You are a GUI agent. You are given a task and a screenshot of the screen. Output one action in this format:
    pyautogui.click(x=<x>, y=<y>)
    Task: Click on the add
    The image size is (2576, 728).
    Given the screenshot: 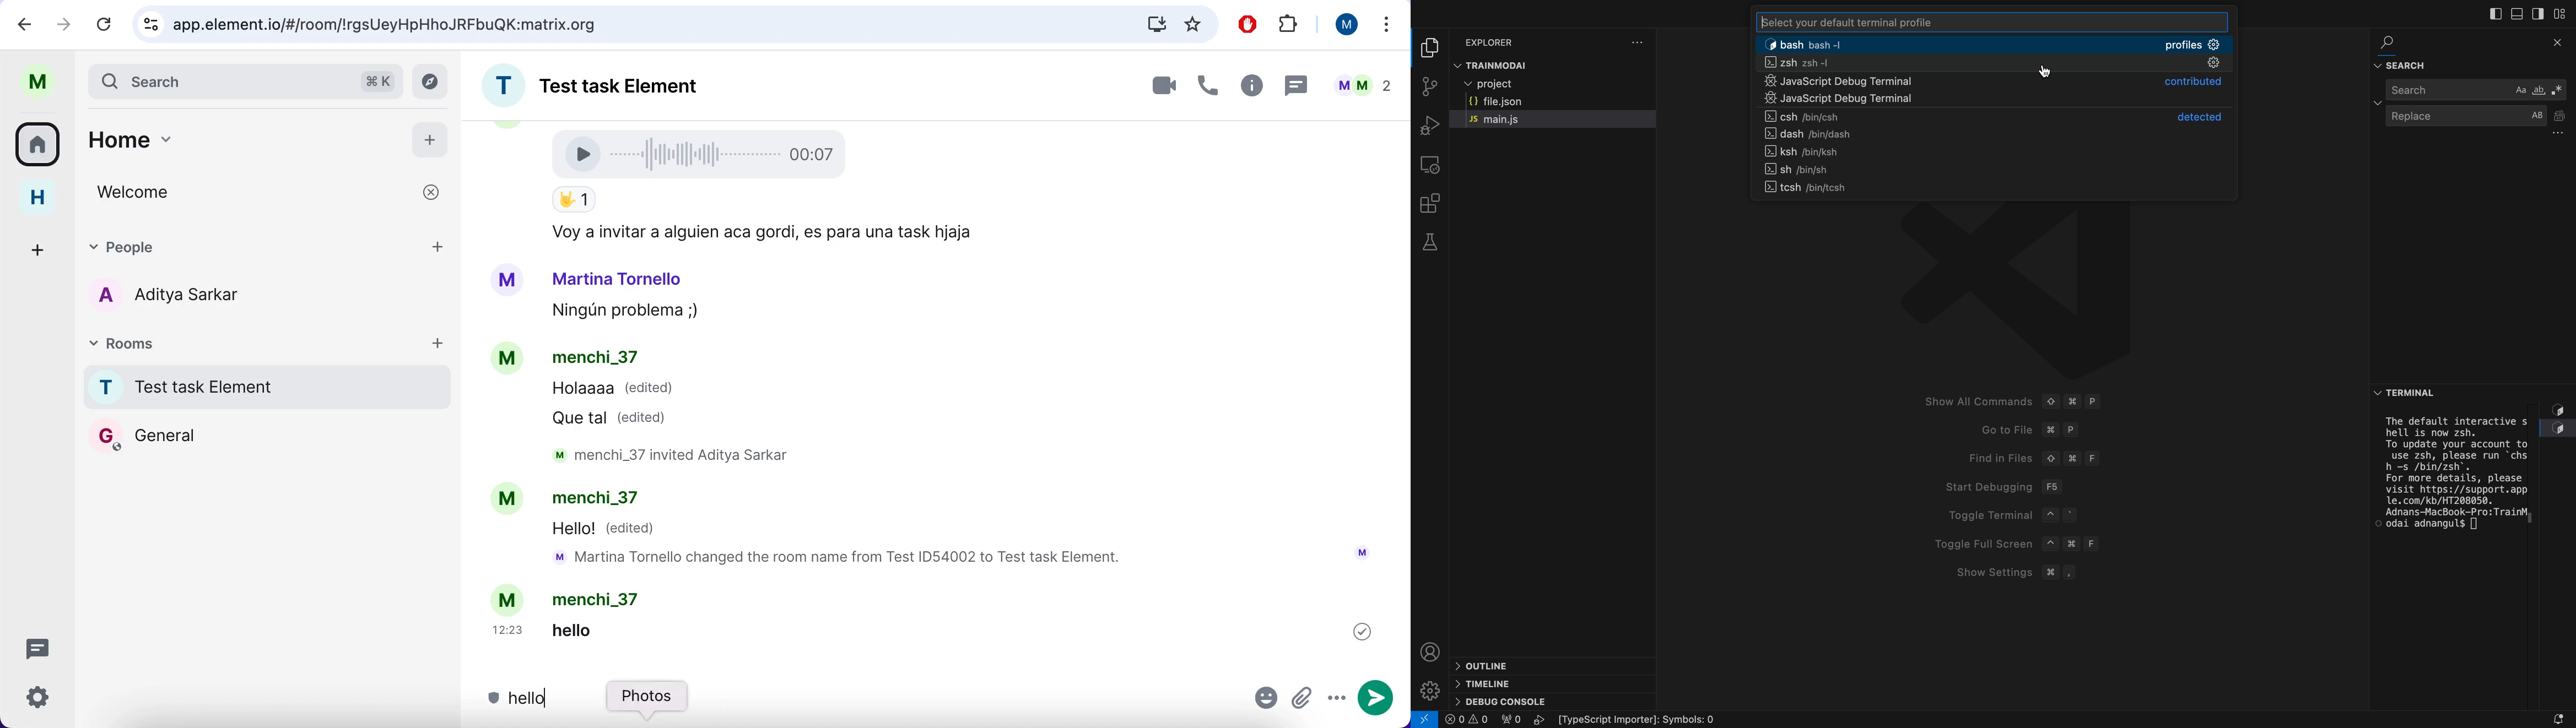 What is the action you would take?
    pyautogui.click(x=430, y=138)
    